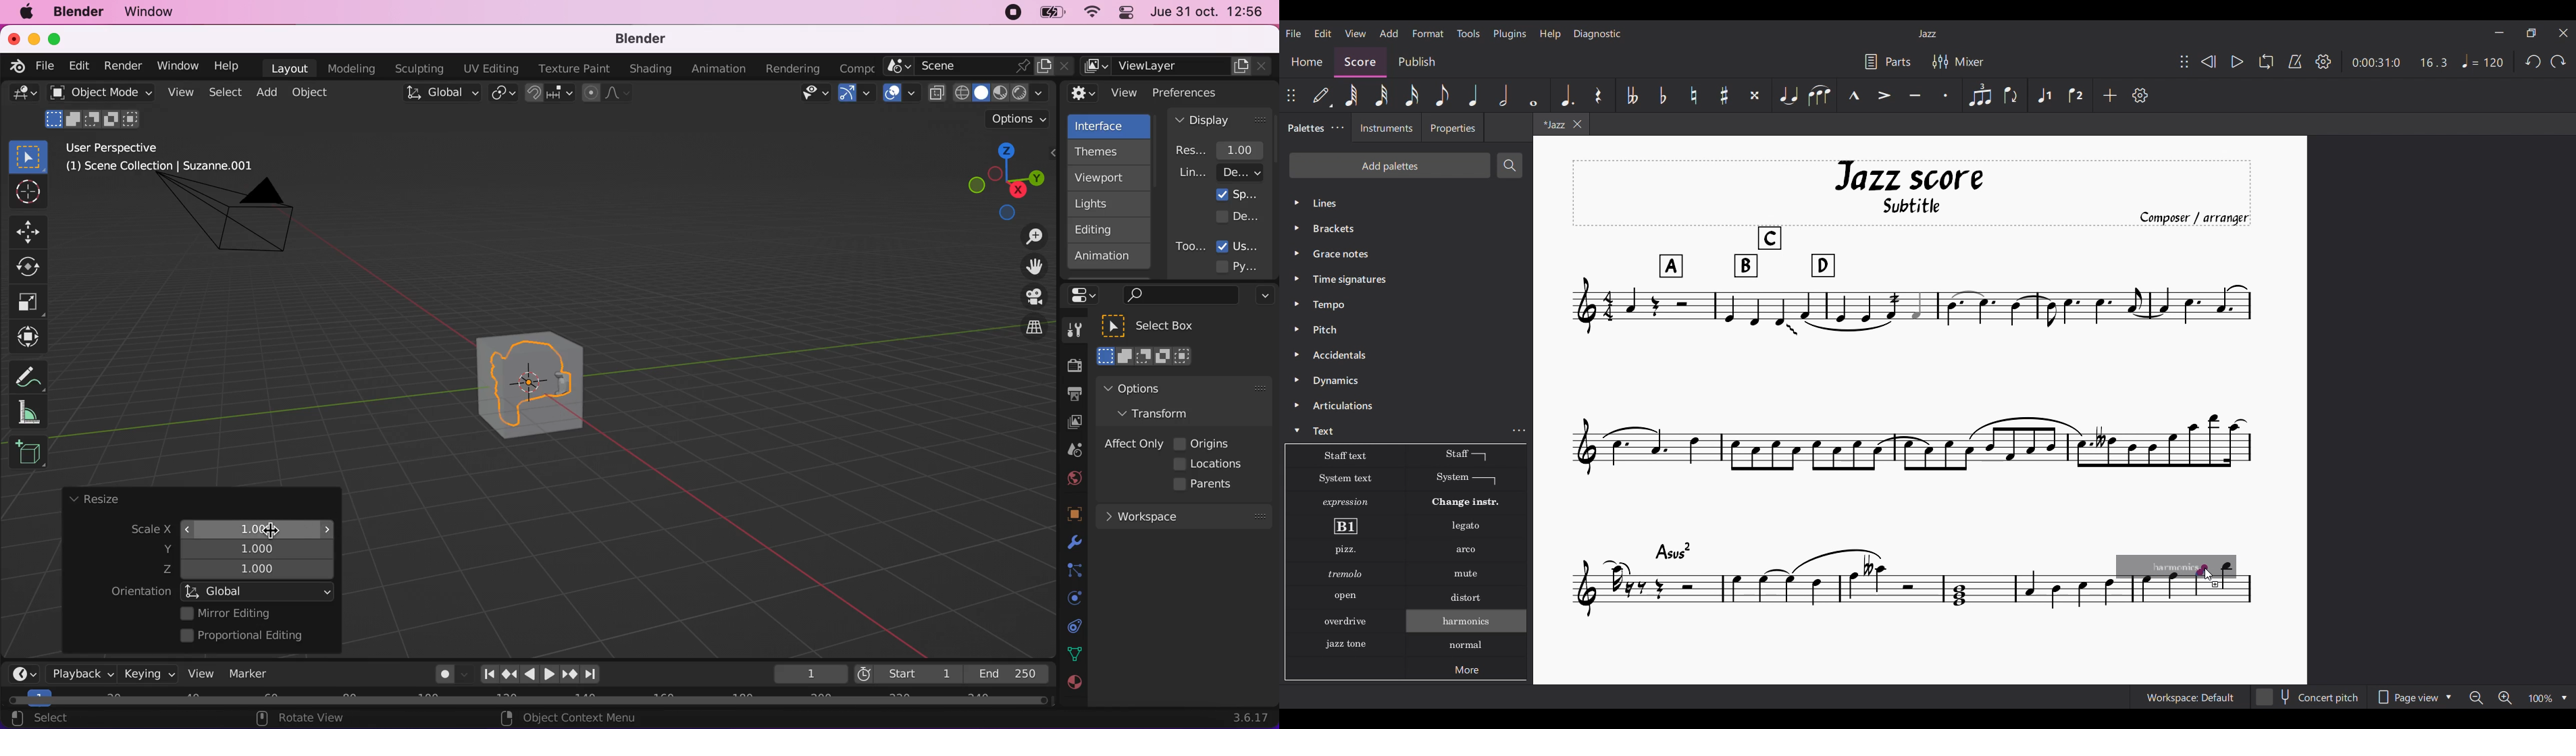 This screenshot has width=2576, height=756. Describe the element at coordinates (1073, 626) in the screenshot. I see `collection` at that location.